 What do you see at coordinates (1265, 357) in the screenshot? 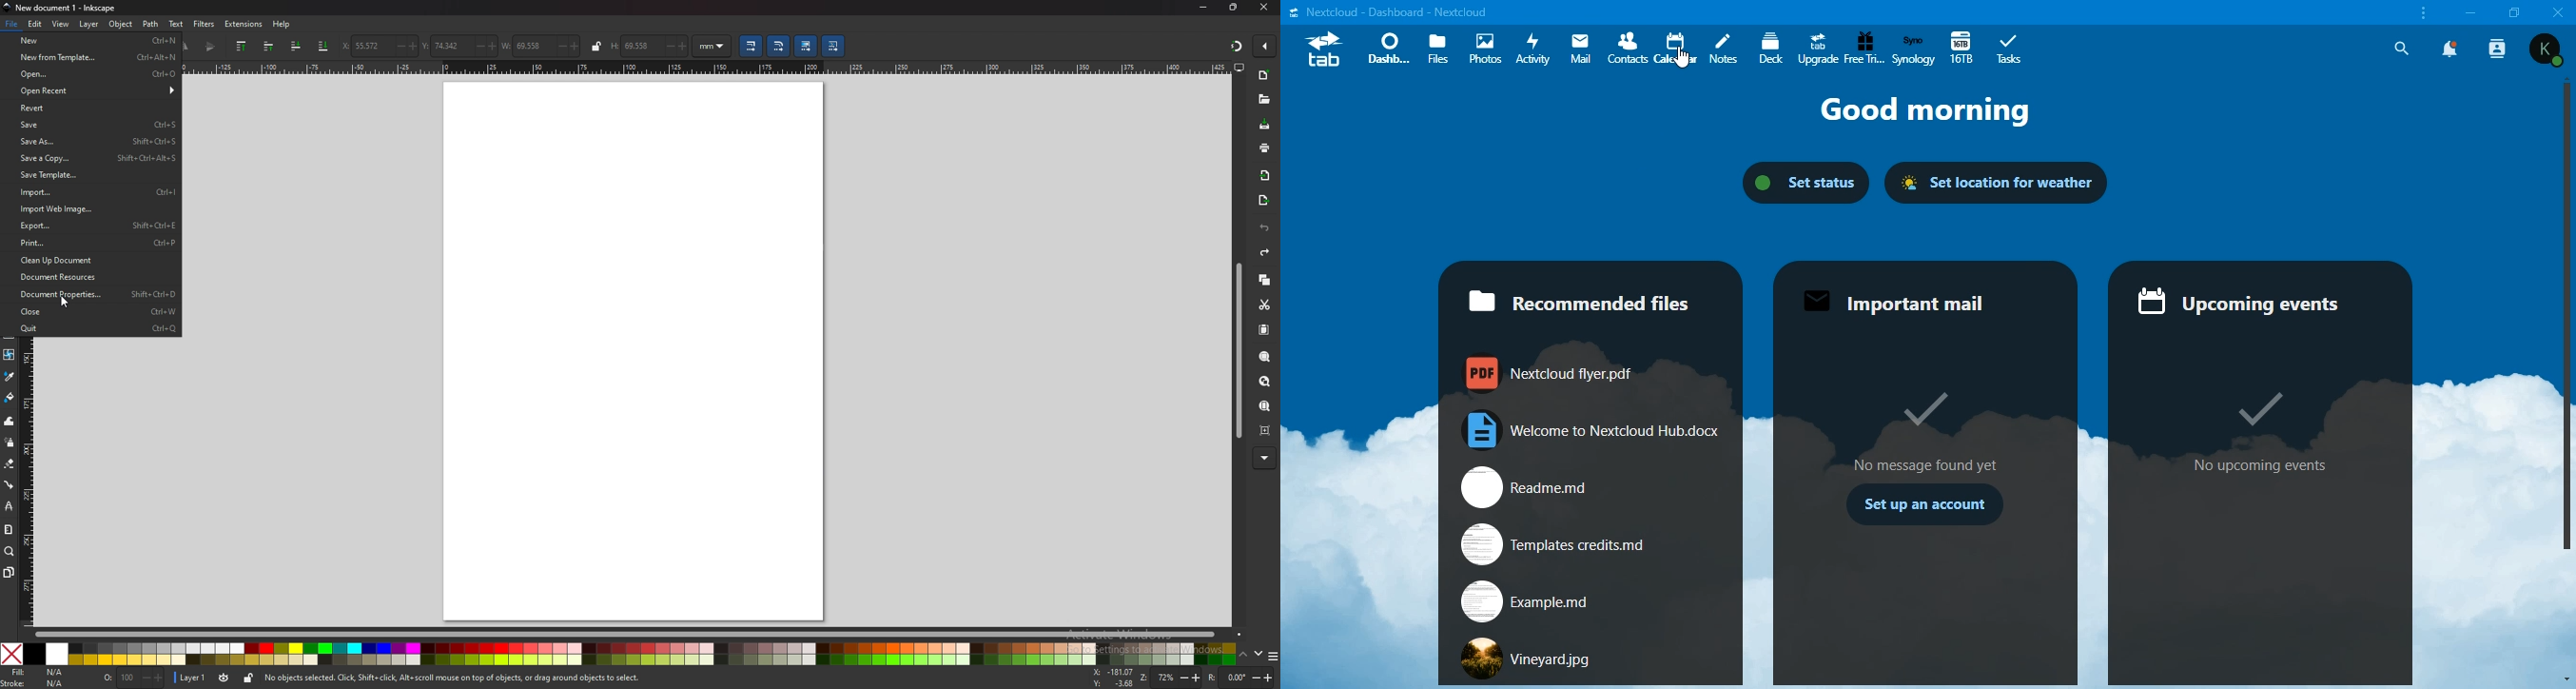
I see `zoom selection` at bounding box center [1265, 357].